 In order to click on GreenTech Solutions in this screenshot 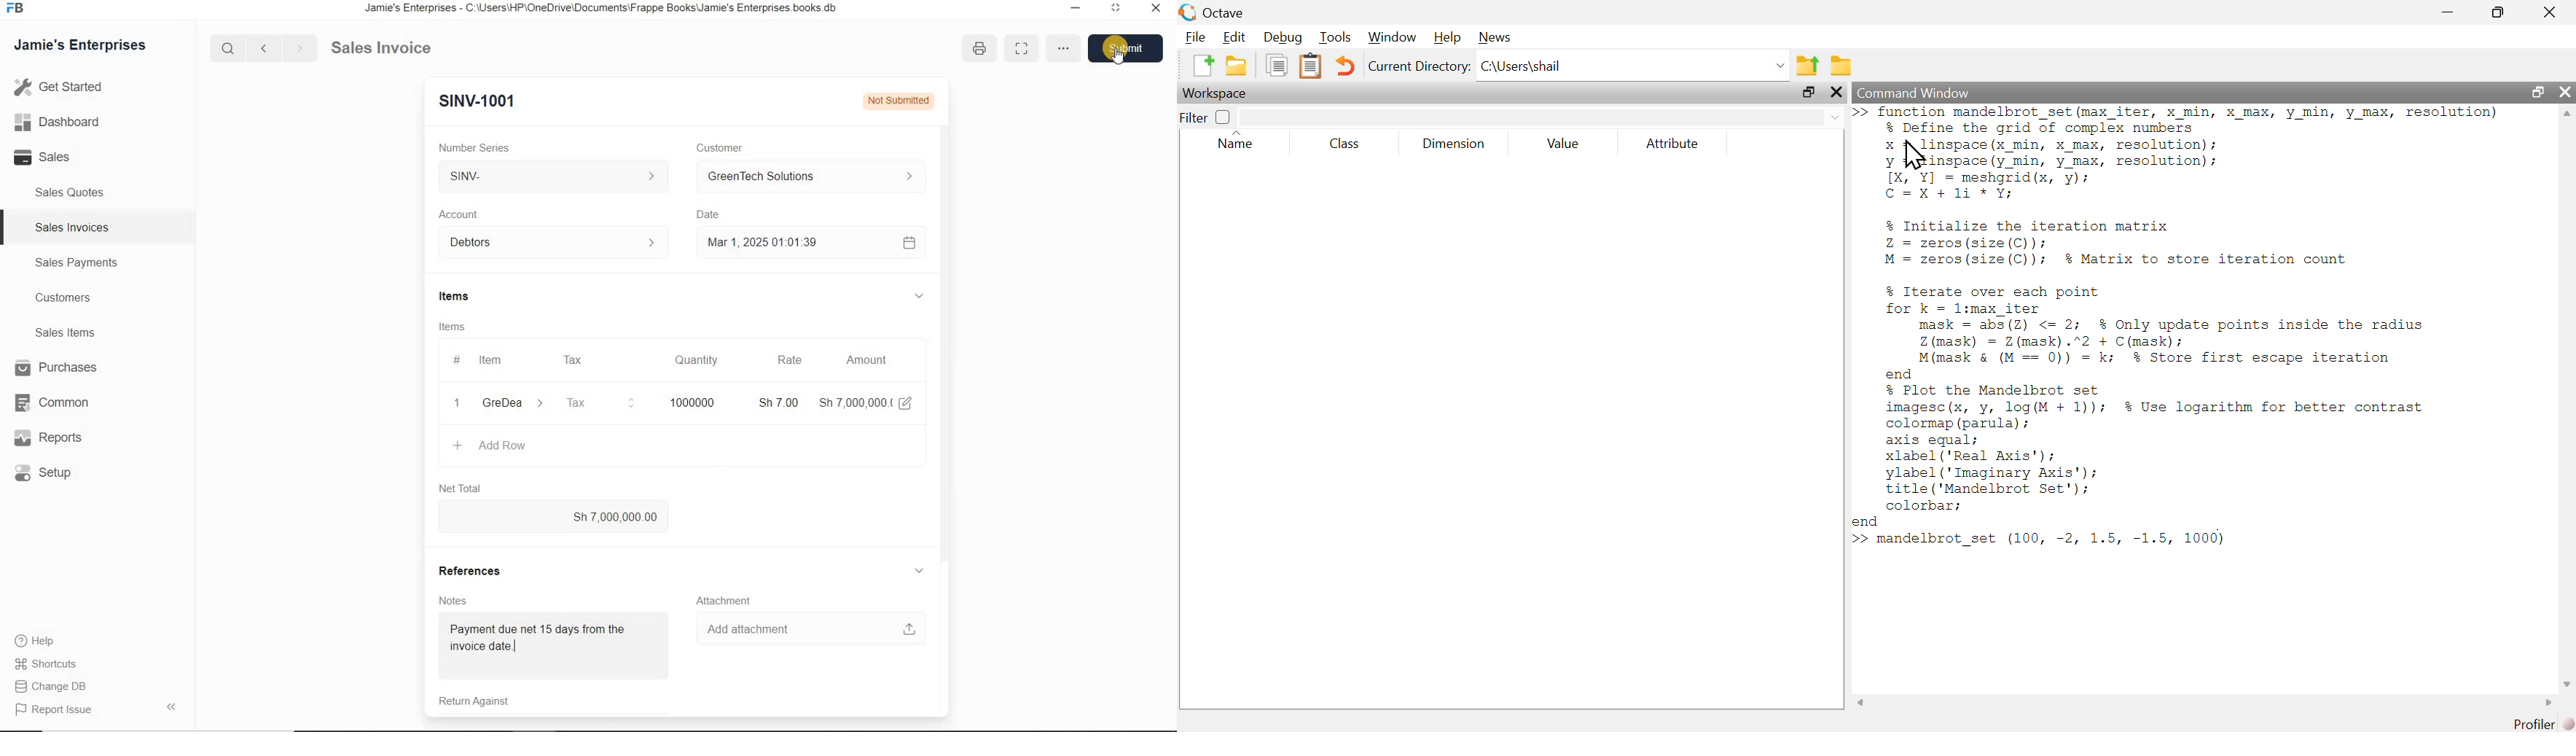, I will do `click(805, 177)`.